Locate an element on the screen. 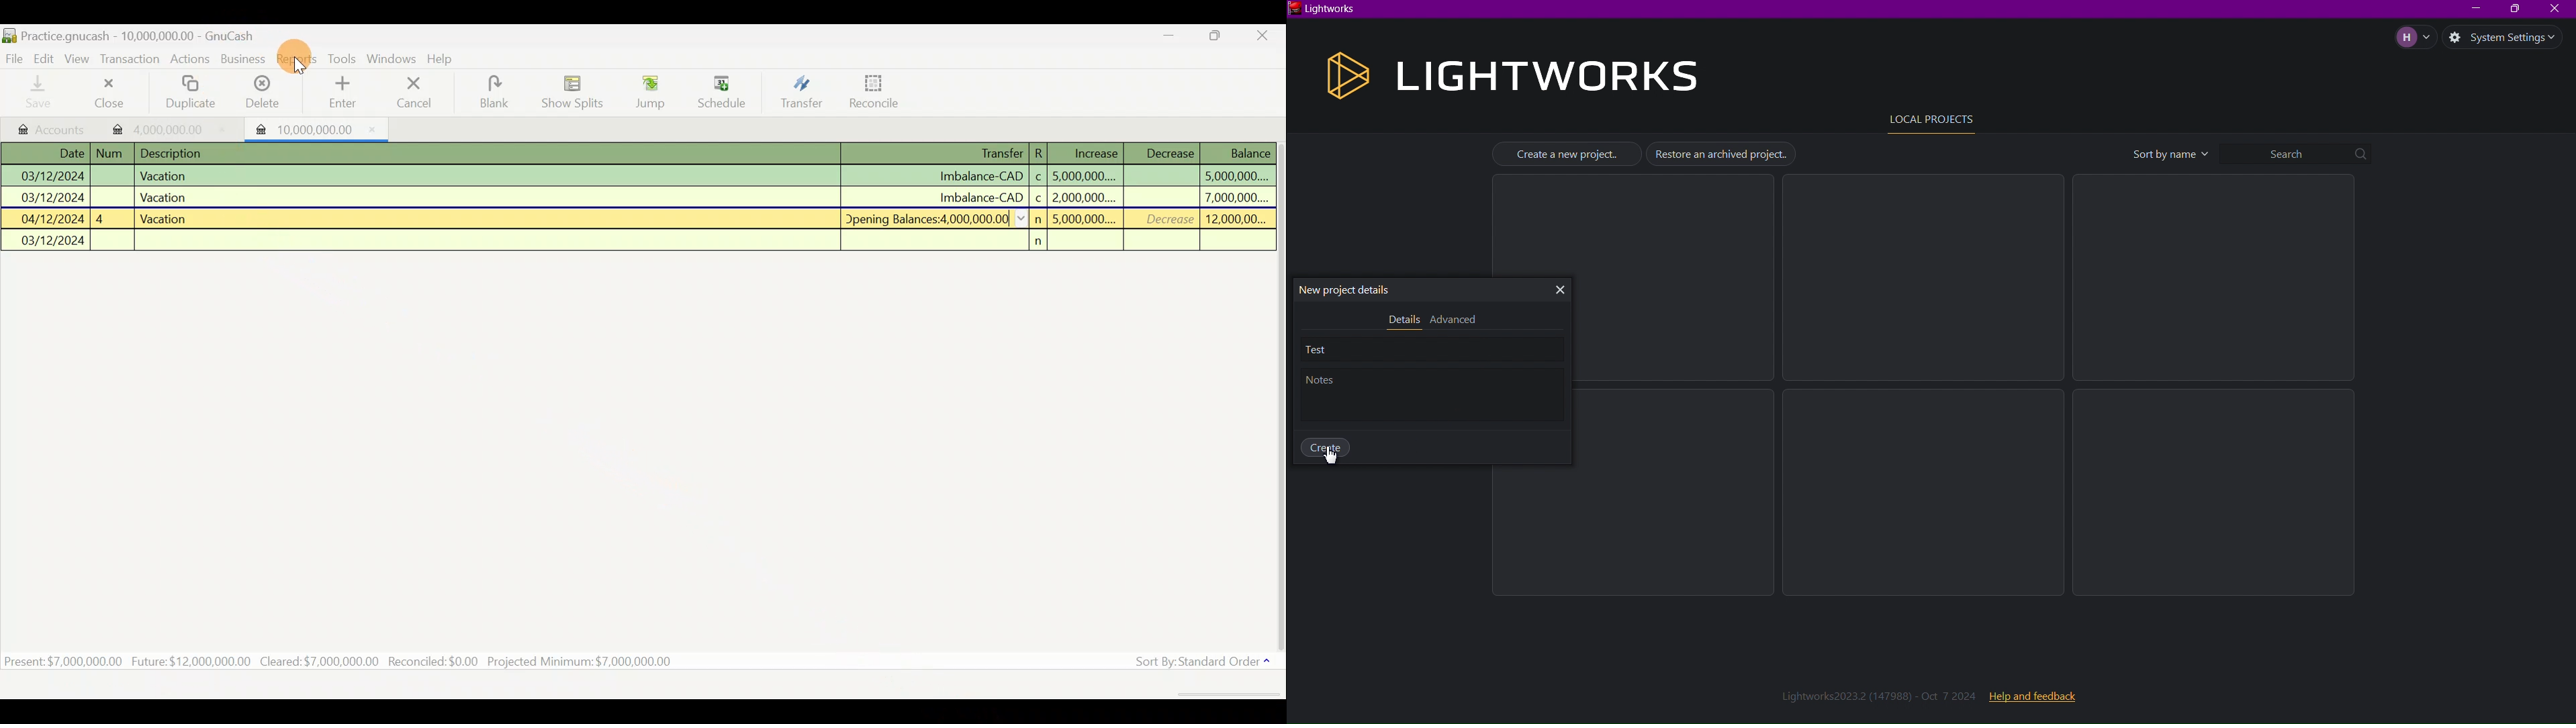  Vacation is located at coordinates (163, 218).